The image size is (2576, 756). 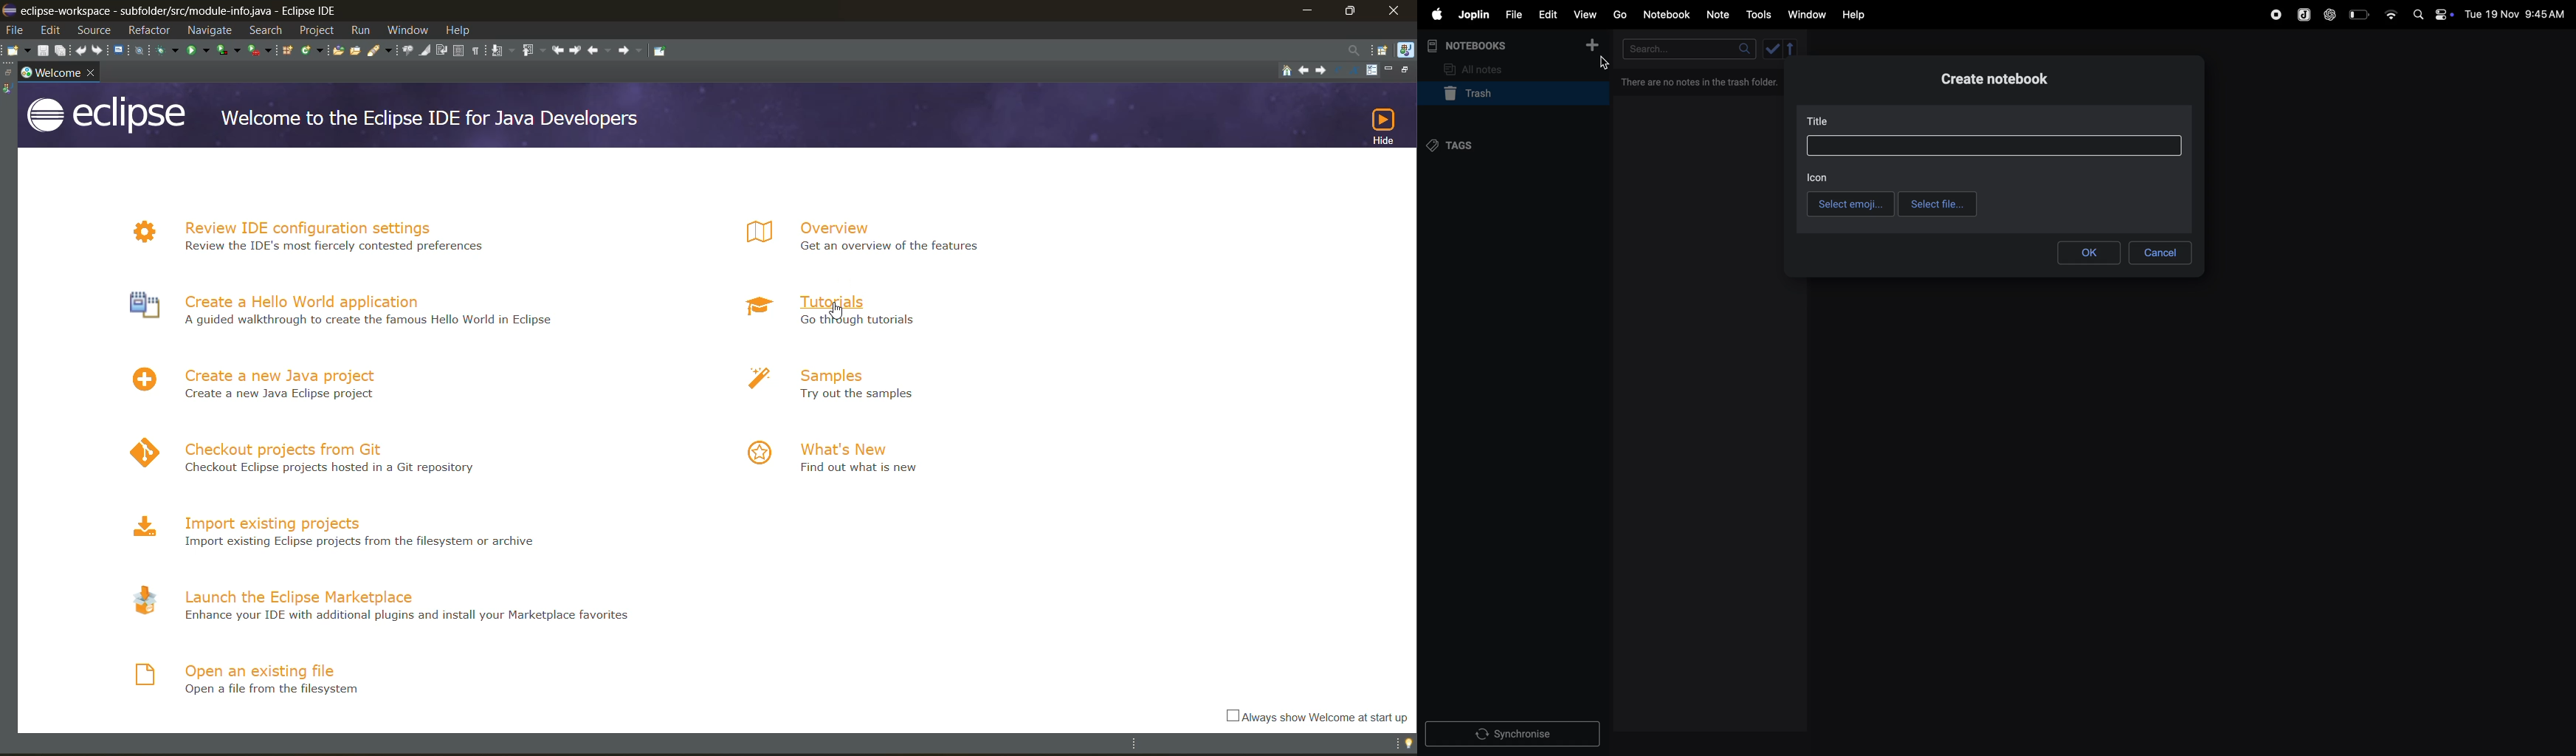 What do you see at coordinates (840, 459) in the screenshot?
I see `what's  new` at bounding box center [840, 459].